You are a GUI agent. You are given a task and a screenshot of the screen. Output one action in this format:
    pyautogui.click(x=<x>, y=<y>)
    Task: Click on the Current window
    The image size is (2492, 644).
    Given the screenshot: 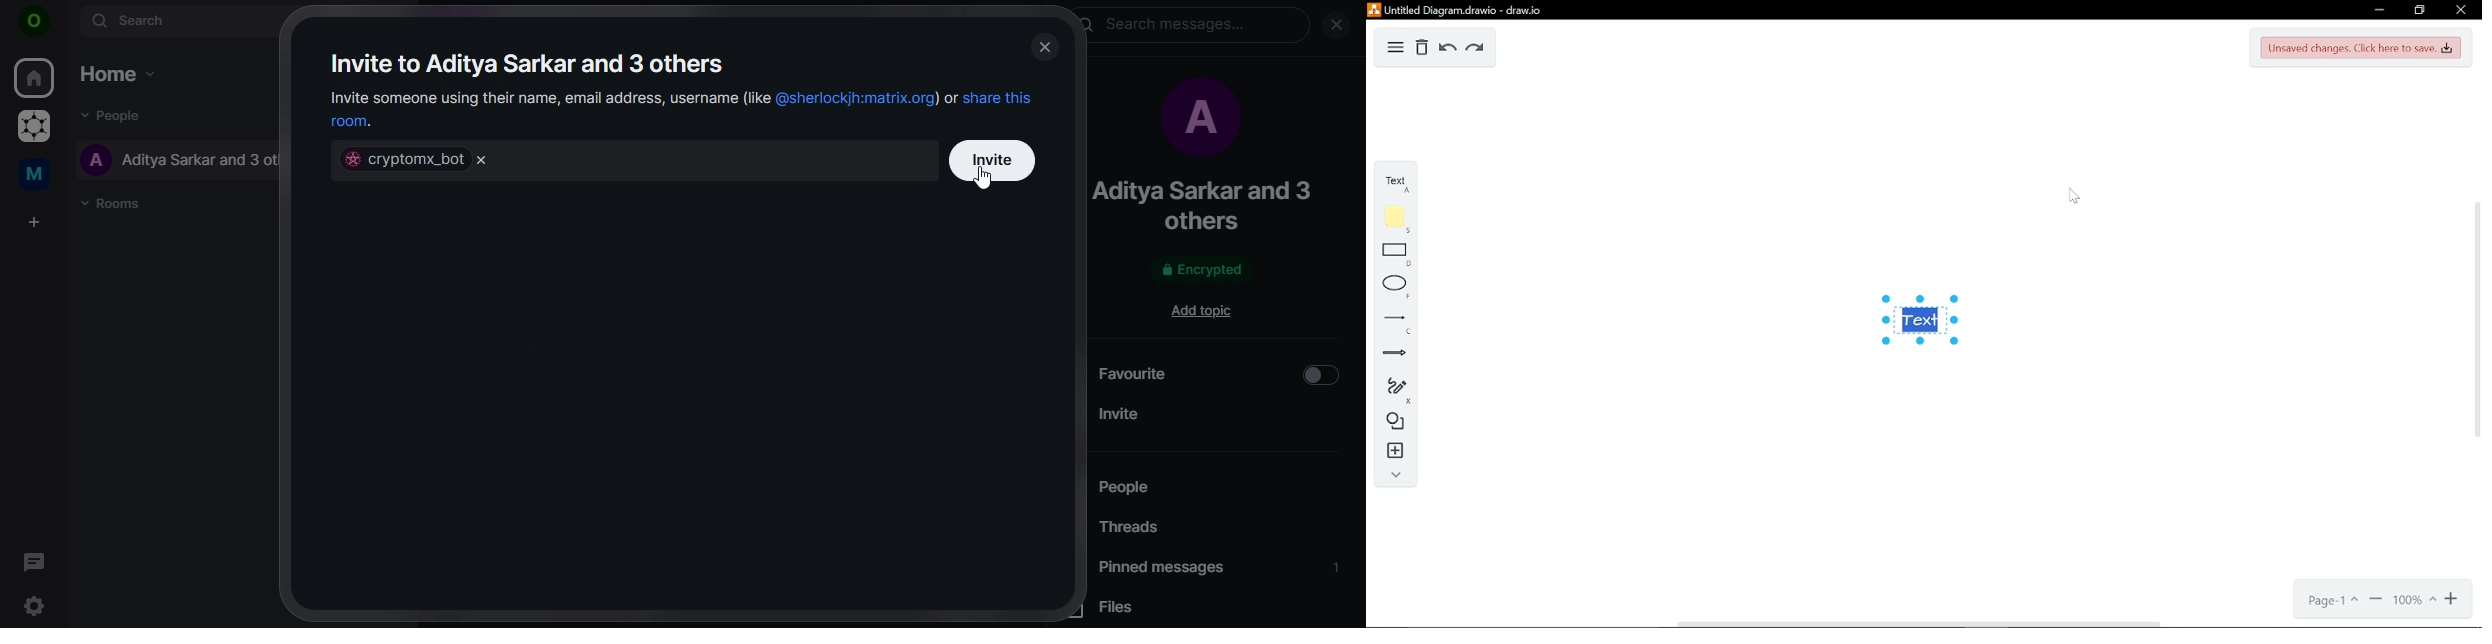 What is the action you would take?
    pyautogui.click(x=1456, y=10)
    